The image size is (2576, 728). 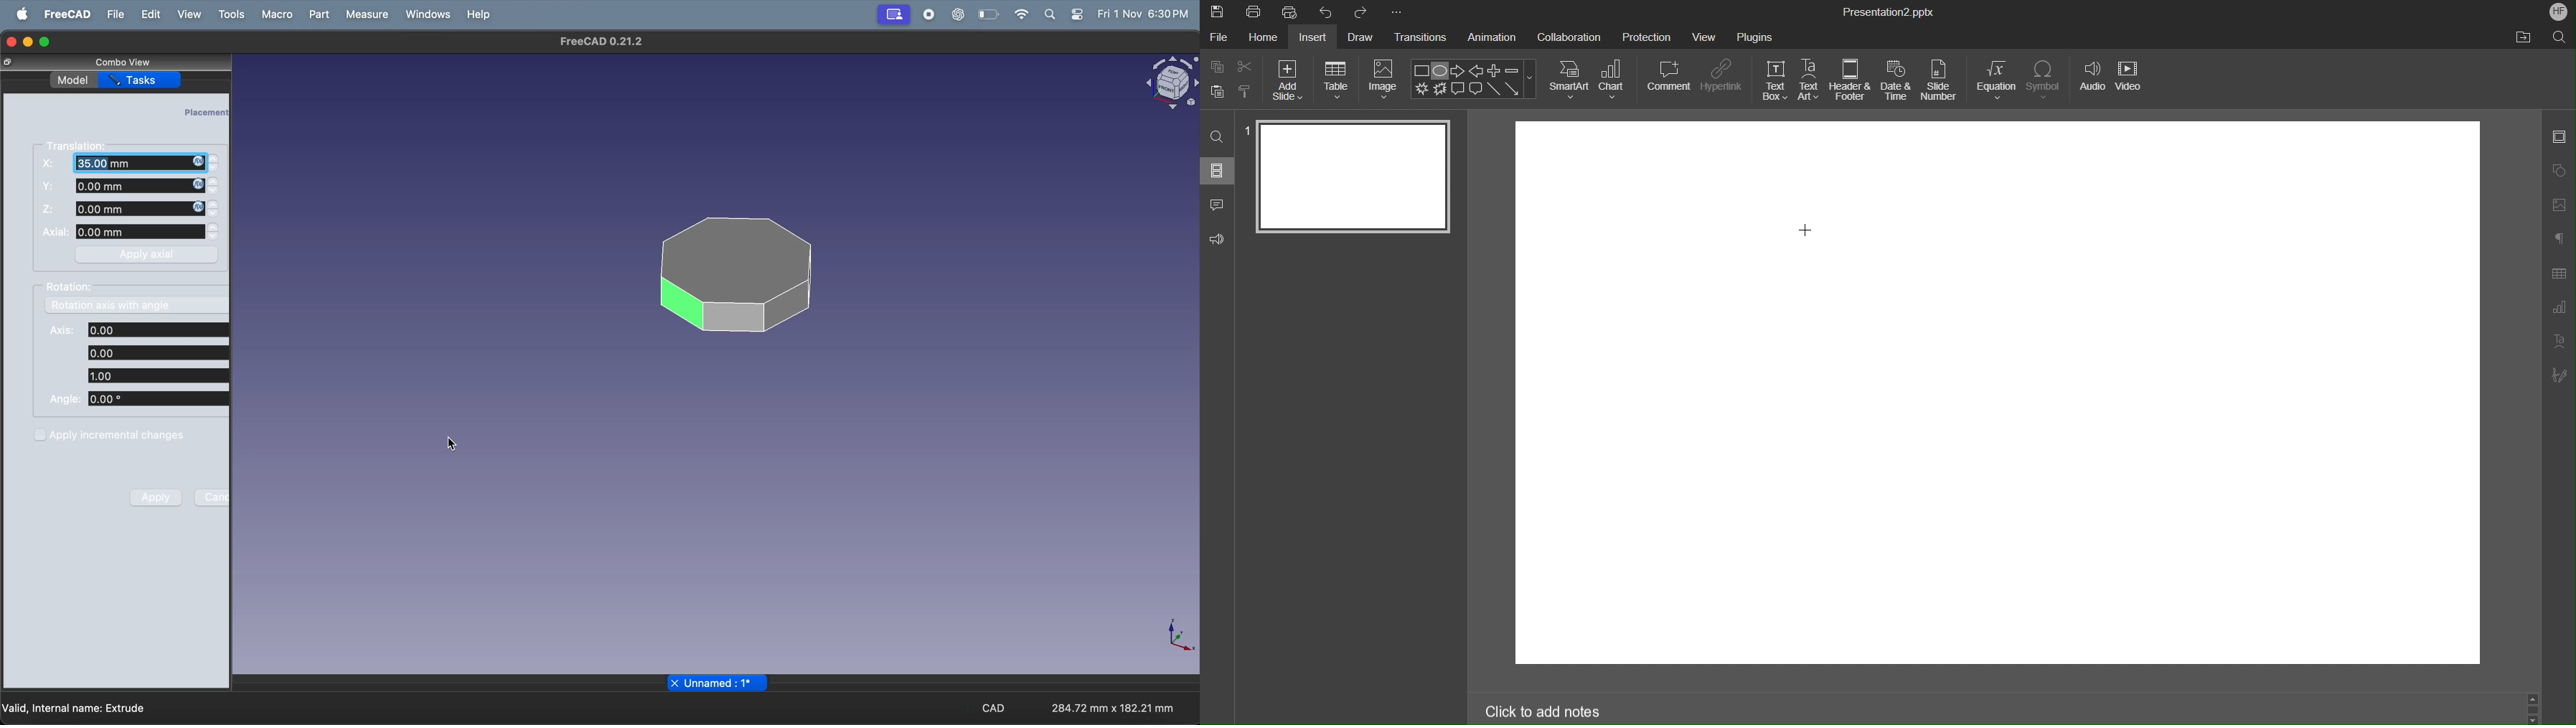 What do you see at coordinates (1351, 176) in the screenshot?
I see `Slide 1` at bounding box center [1351, 176].